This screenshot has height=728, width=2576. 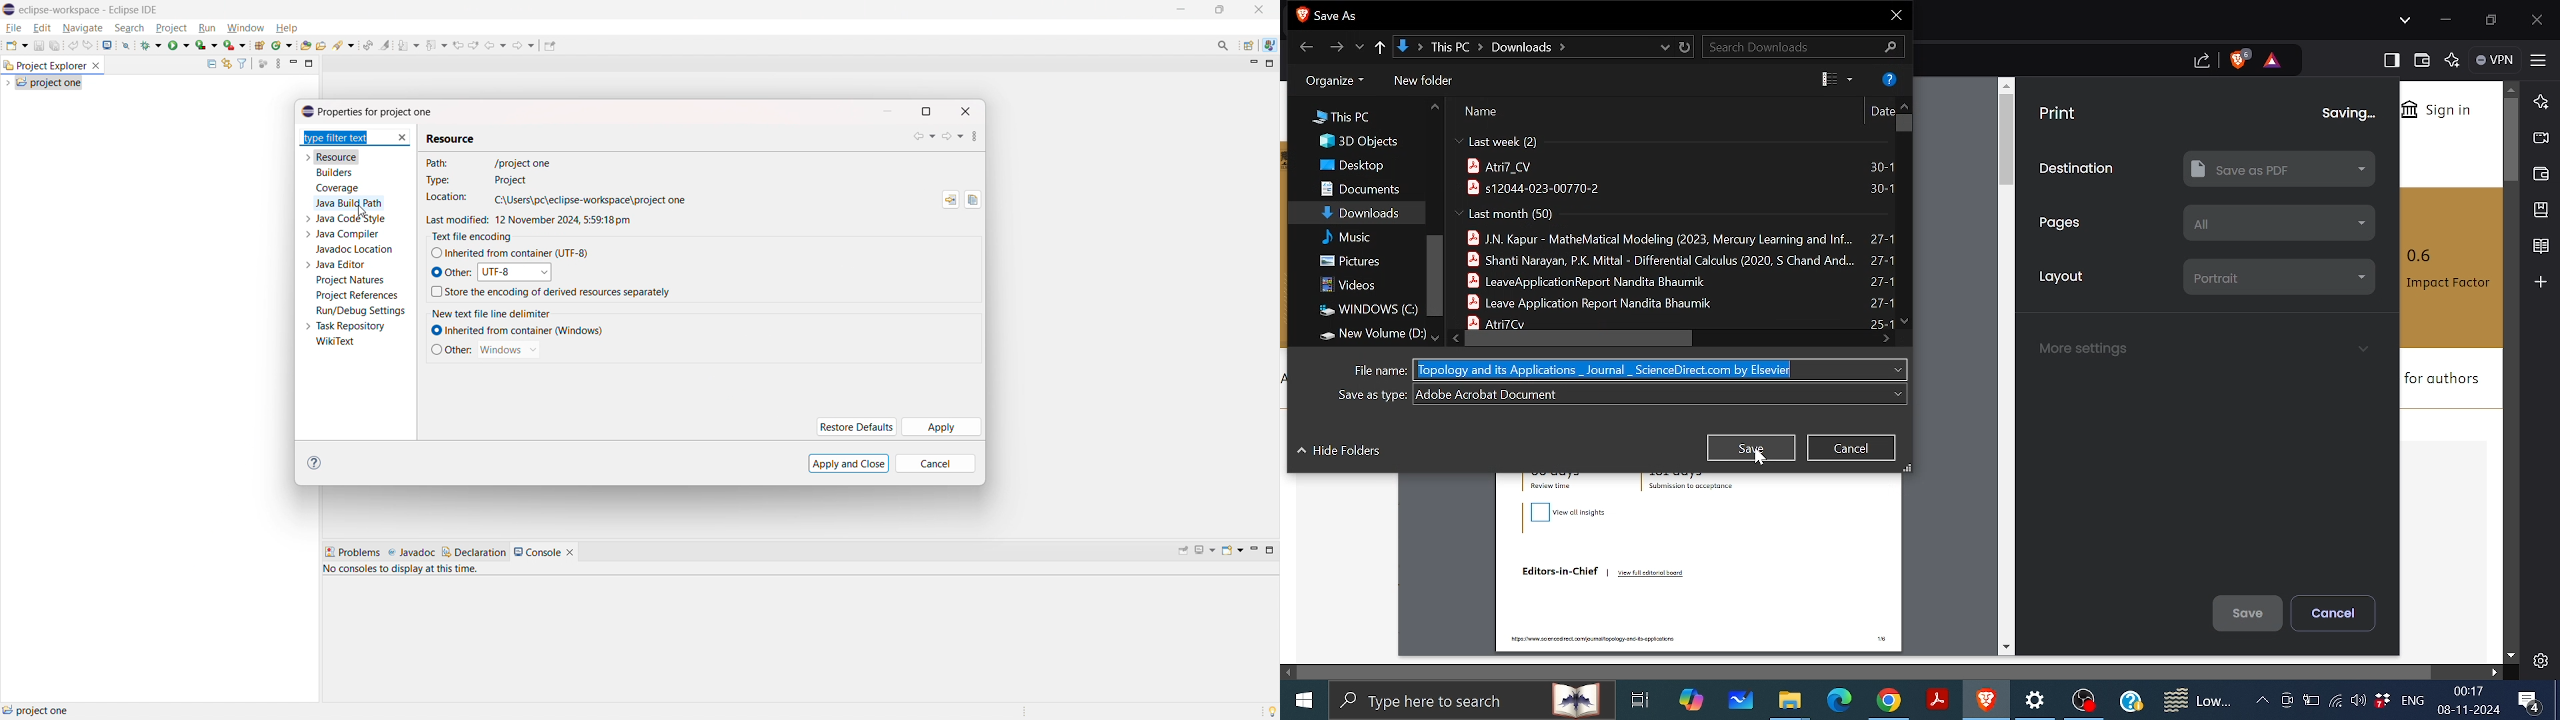 What do you see at coordinates (1437, 338) in the screenshot?
I see `Move down in file location` at bounding box center [1437, 338].